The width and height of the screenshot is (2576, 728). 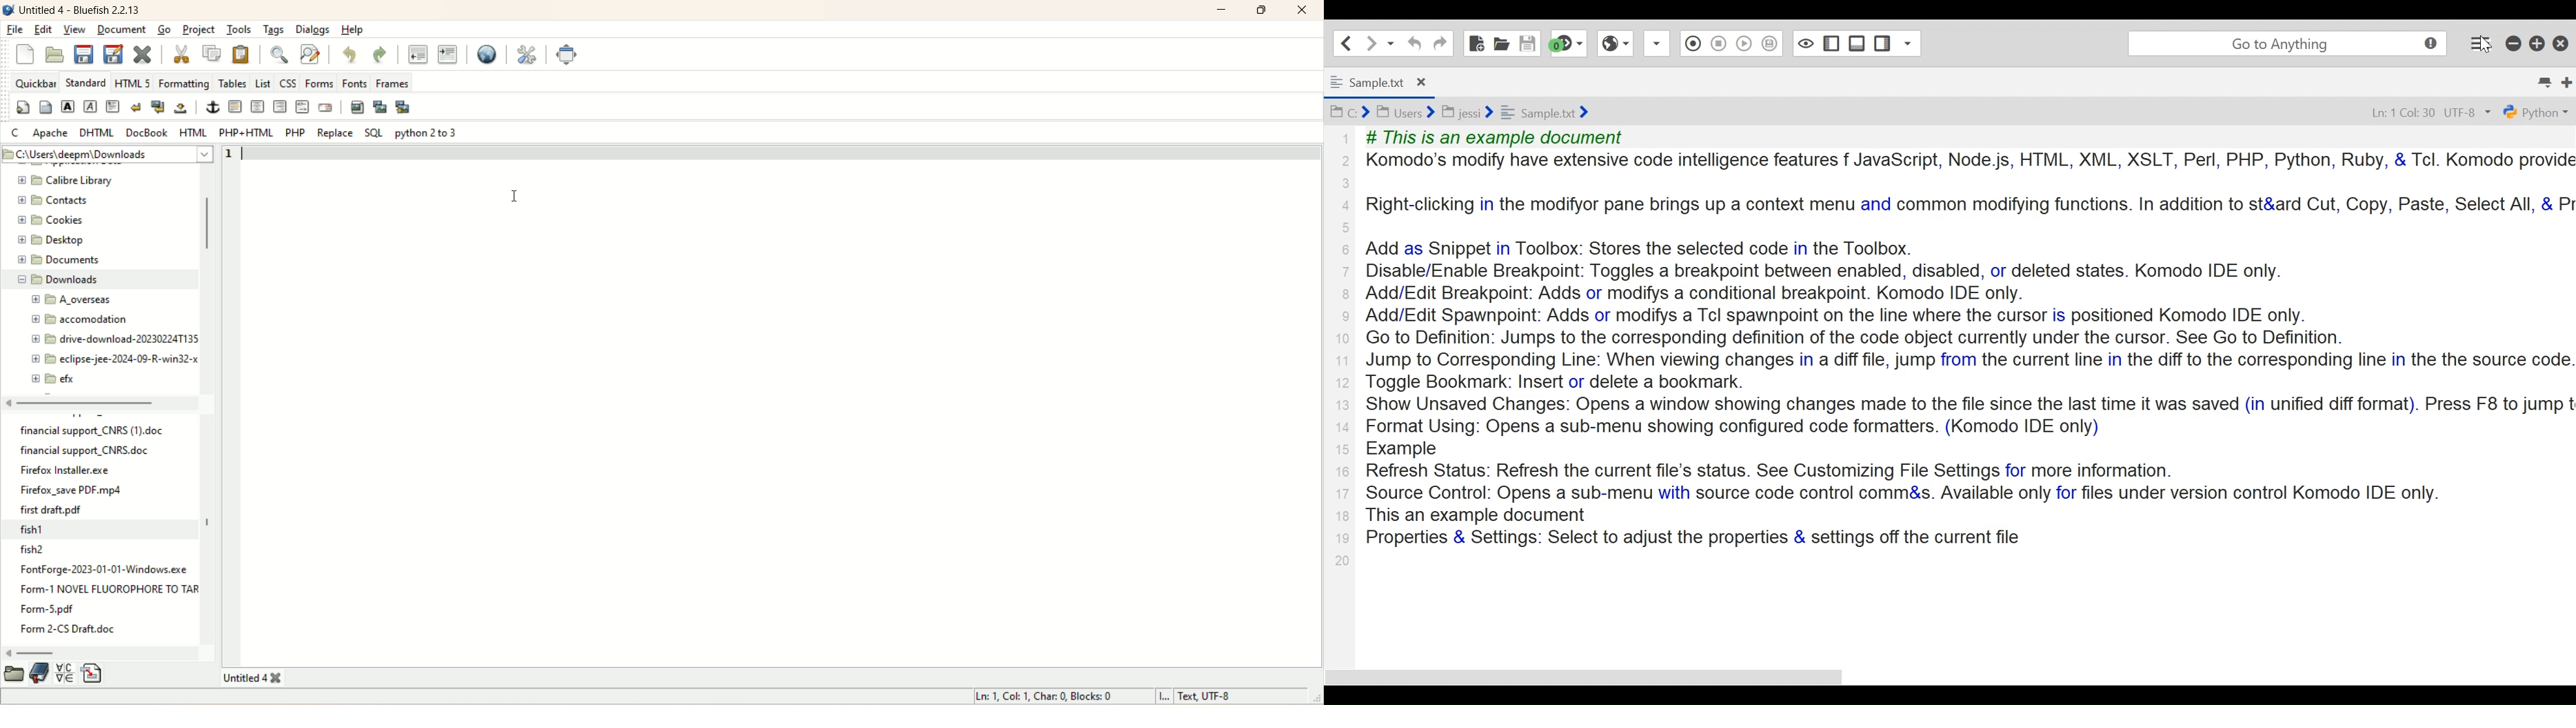 I want to click on insert thumbnail, so click(x=381, y=108).